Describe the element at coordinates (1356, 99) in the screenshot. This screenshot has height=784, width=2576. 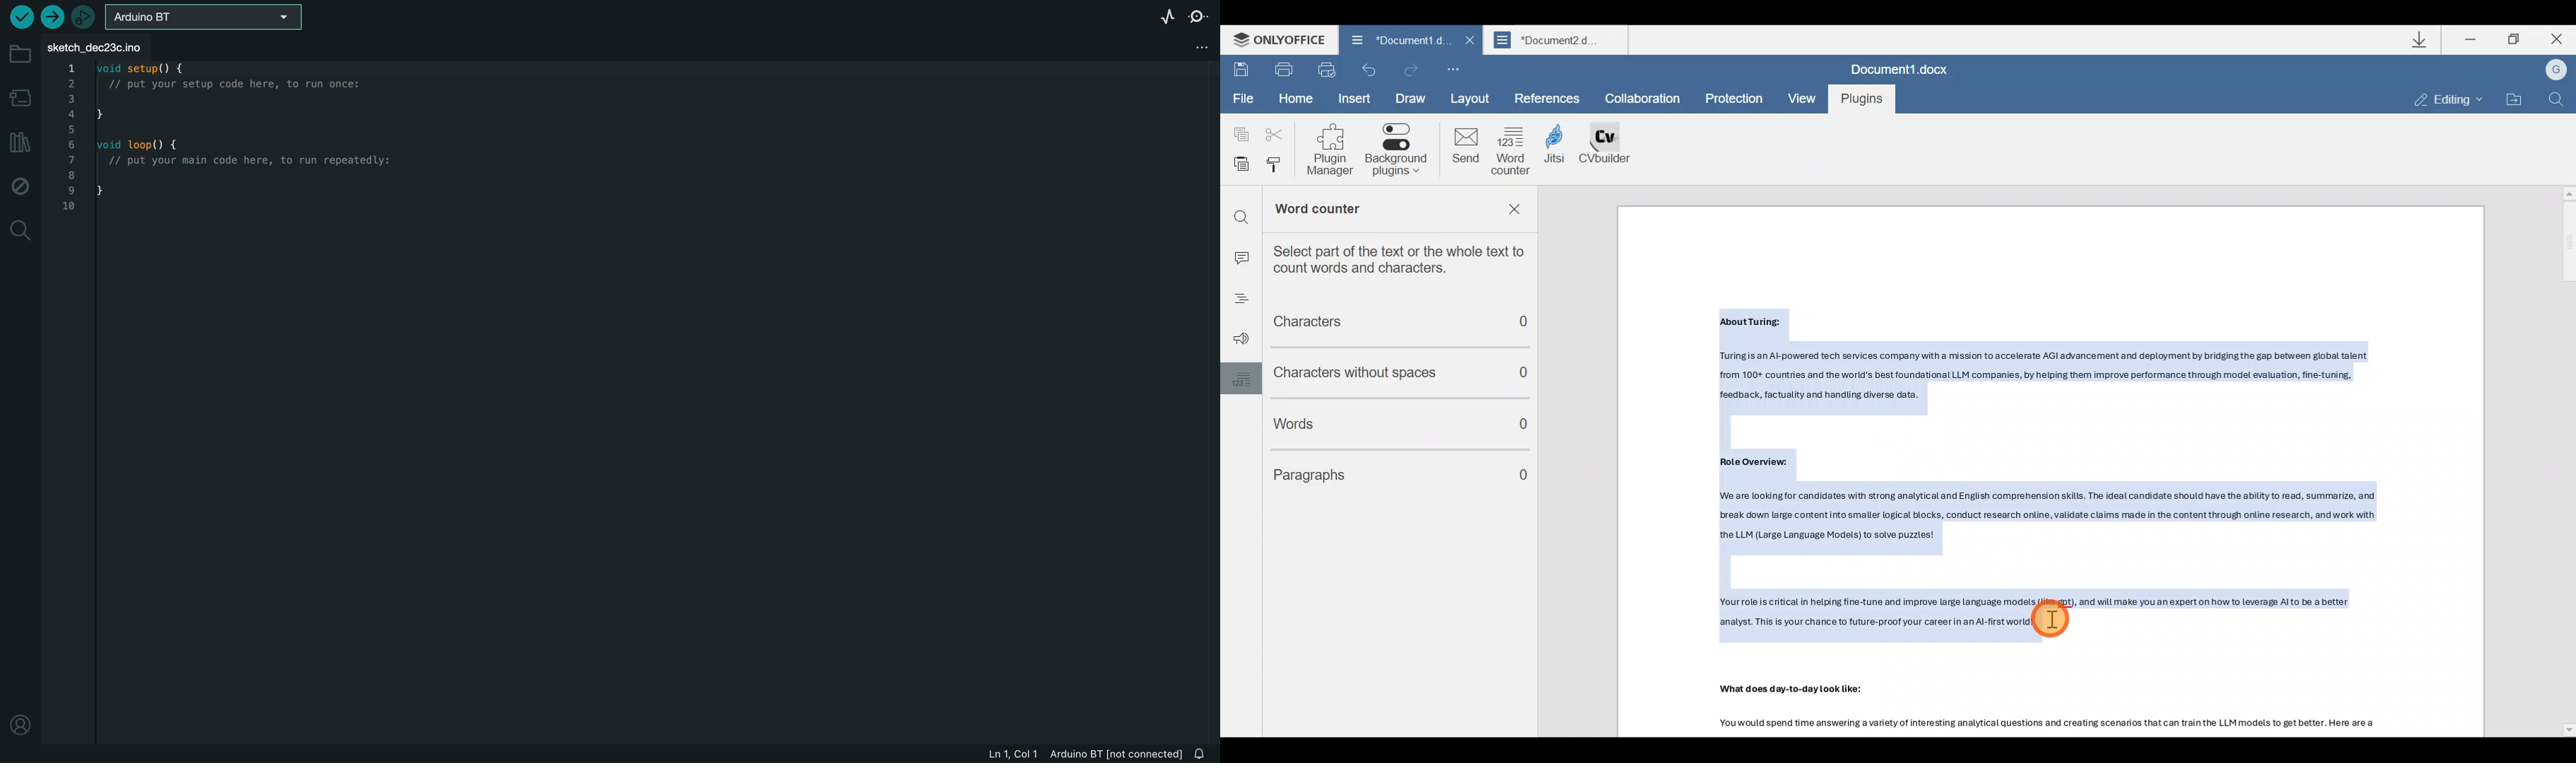
I see `Insert` at that location.